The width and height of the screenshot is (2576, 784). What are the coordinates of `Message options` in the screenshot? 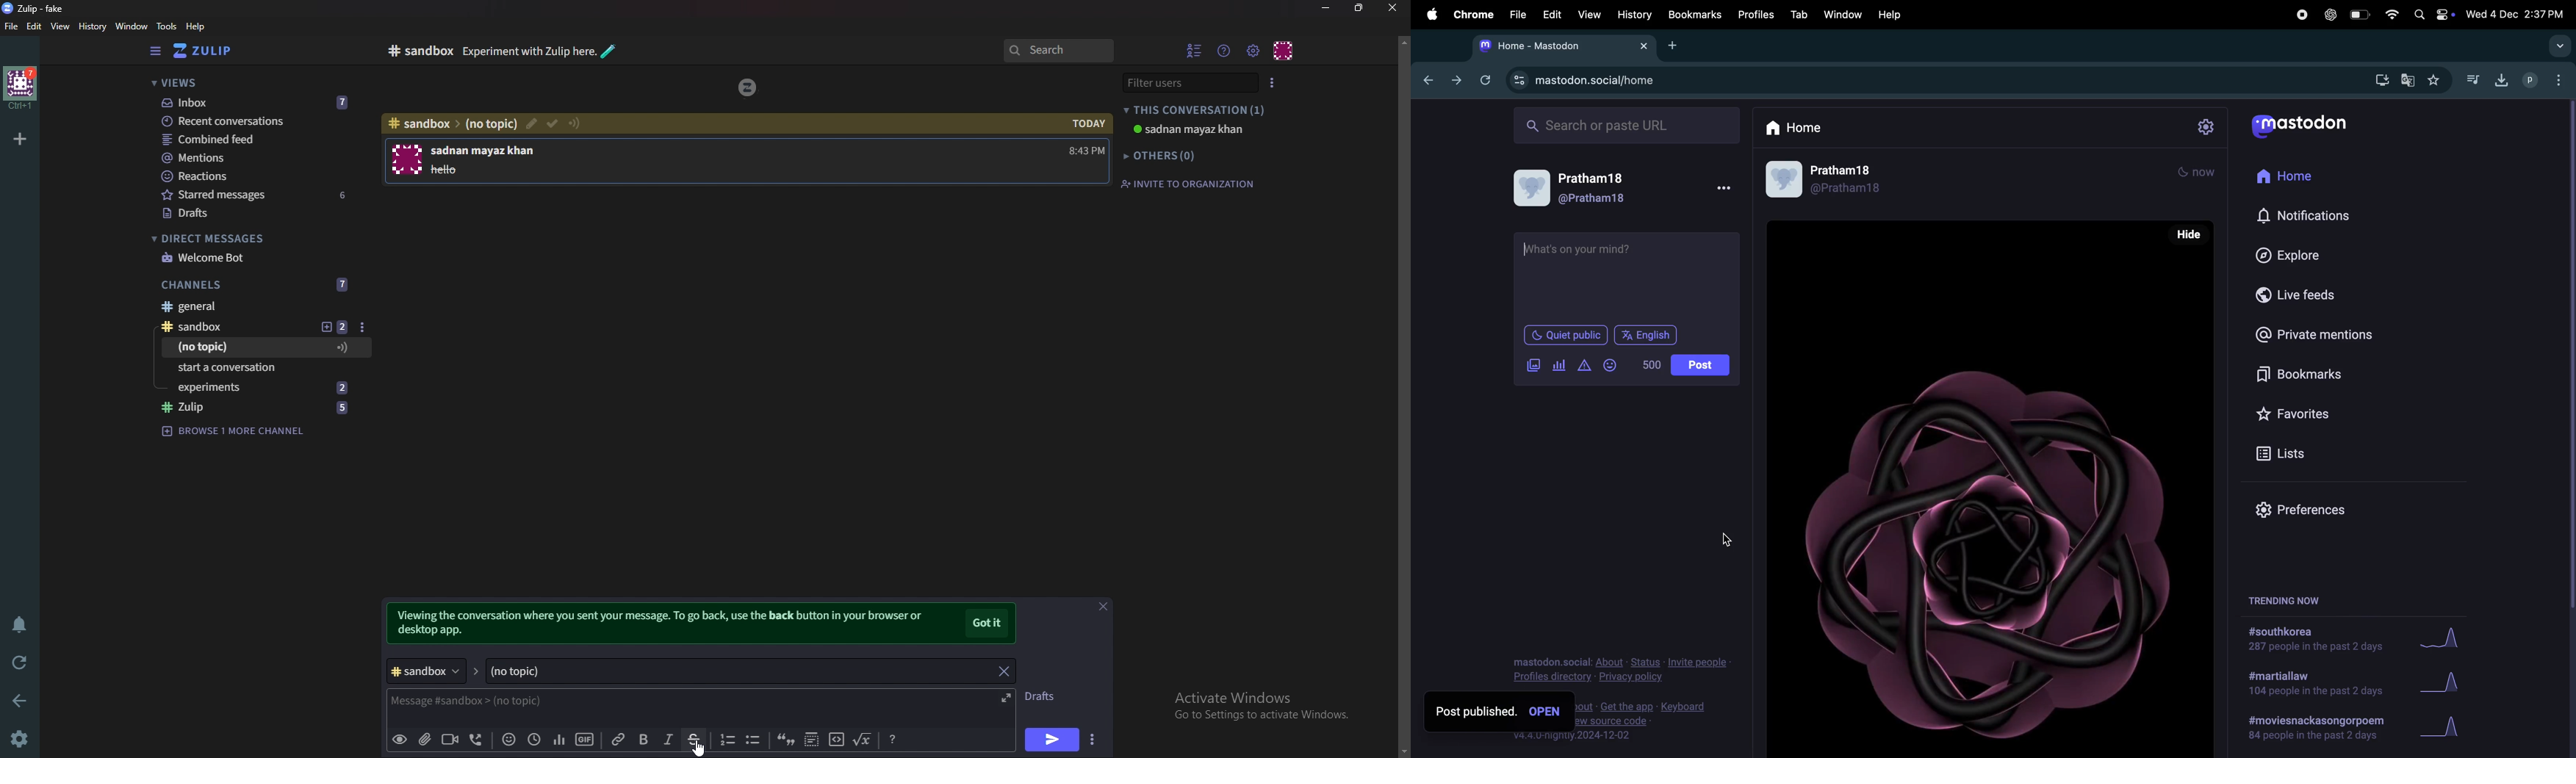 It's located at (363, 328).